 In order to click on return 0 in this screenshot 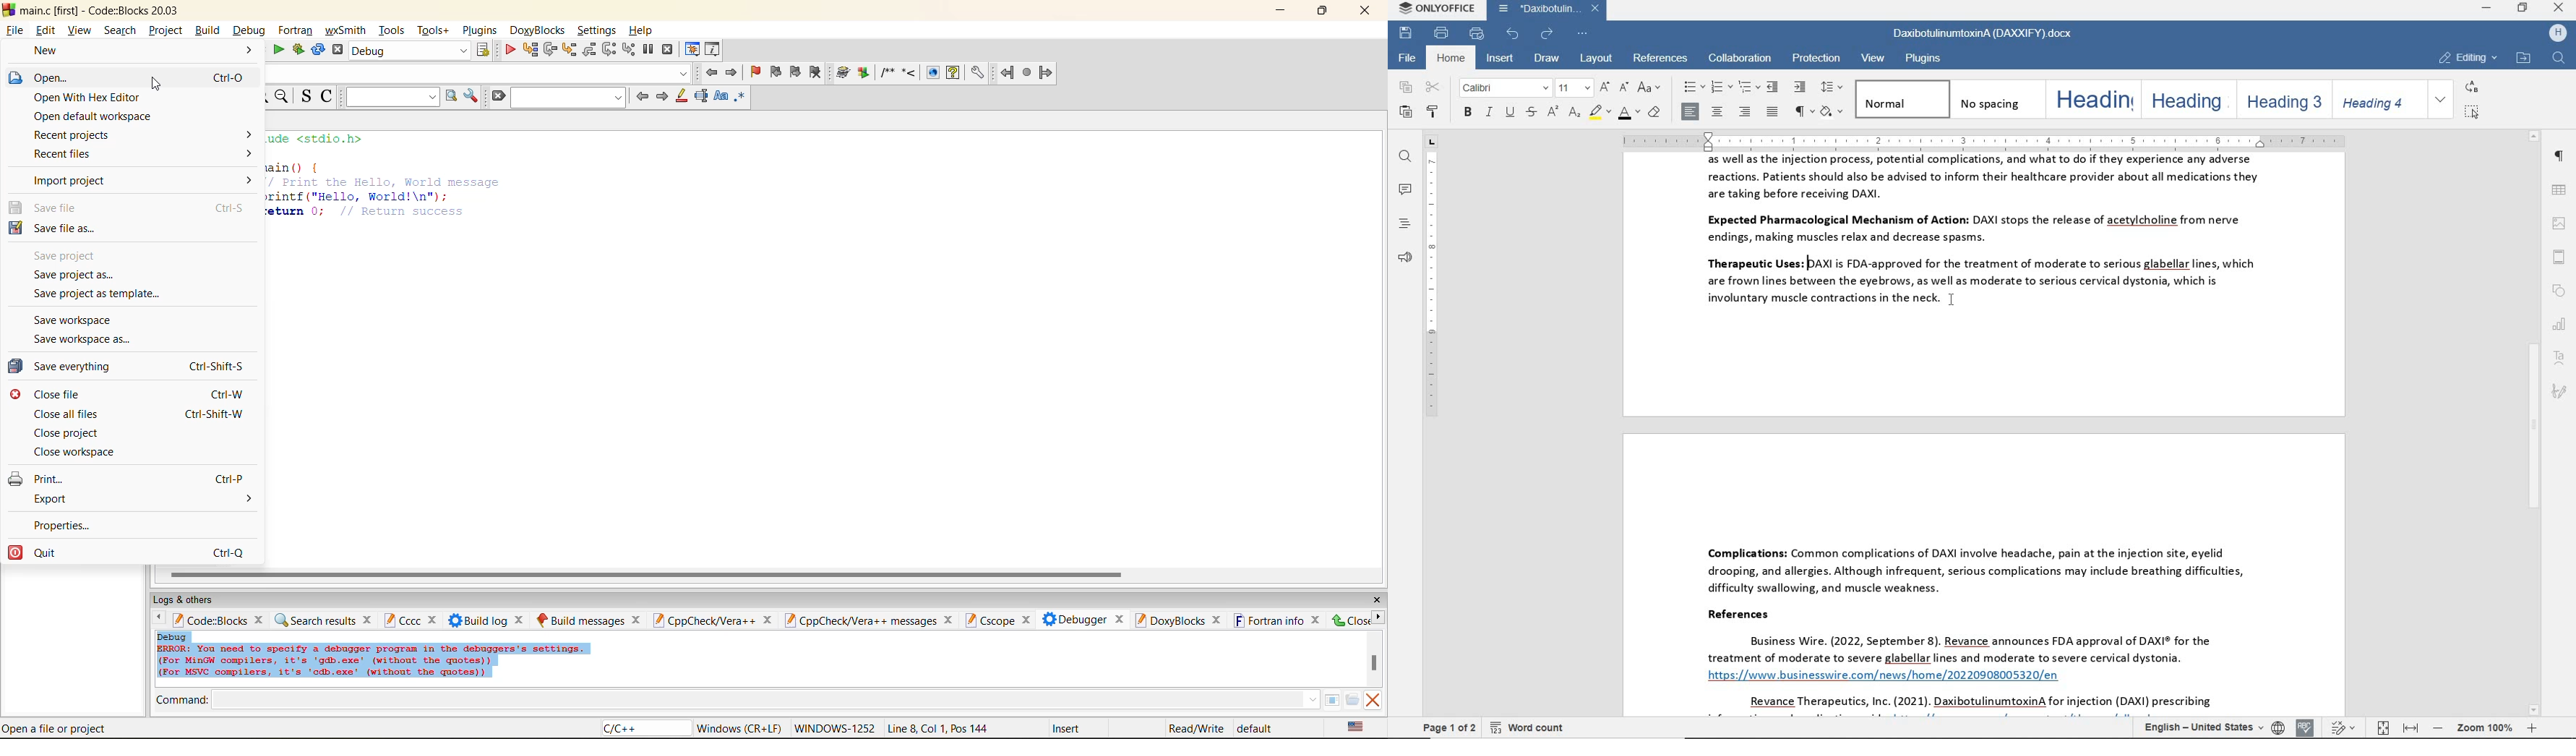, I will do `click(370, 211)`.